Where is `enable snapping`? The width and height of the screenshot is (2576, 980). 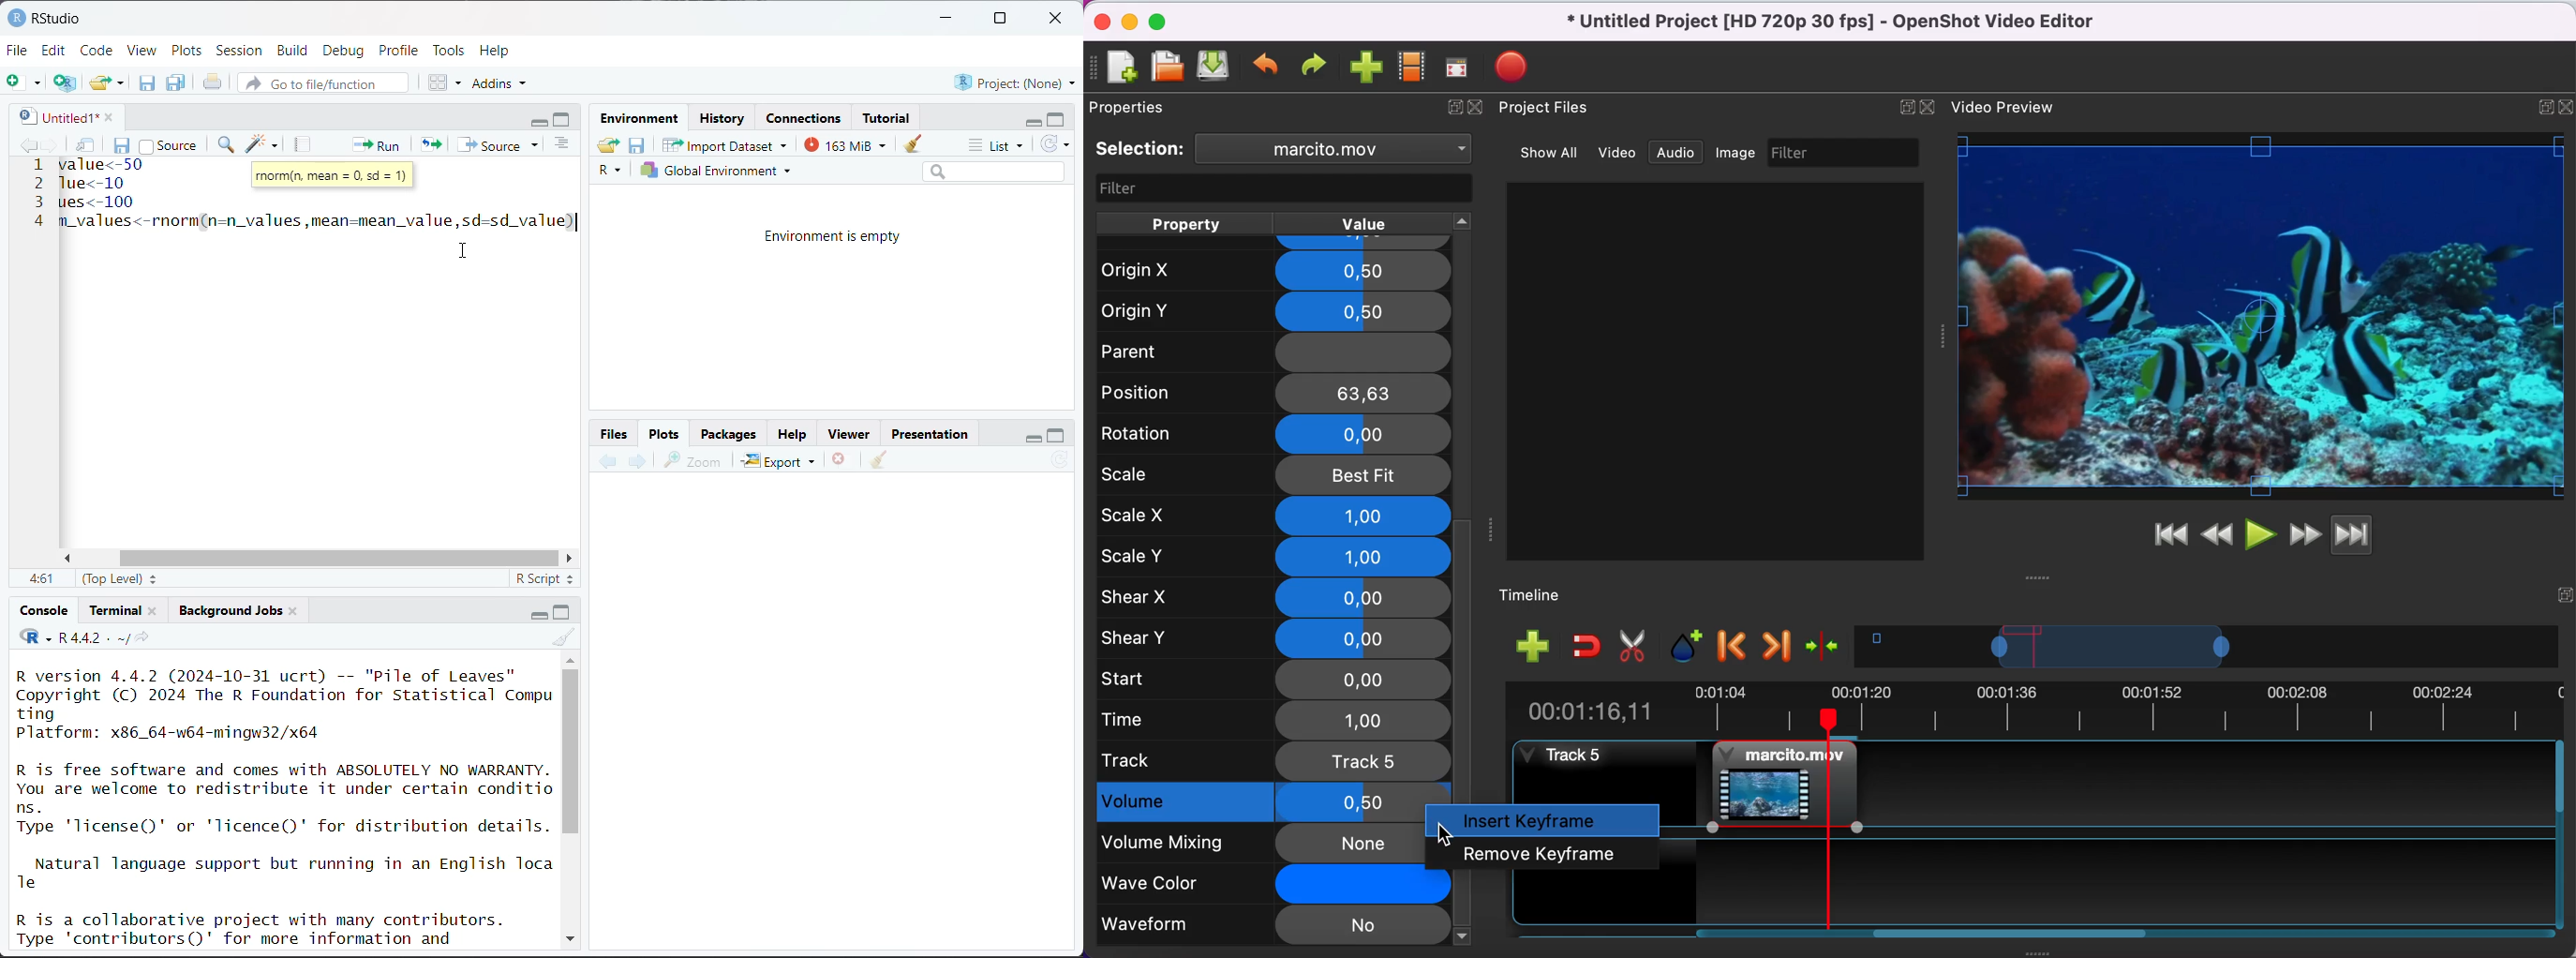
enable snapping is located at coordinates (1583, 647).